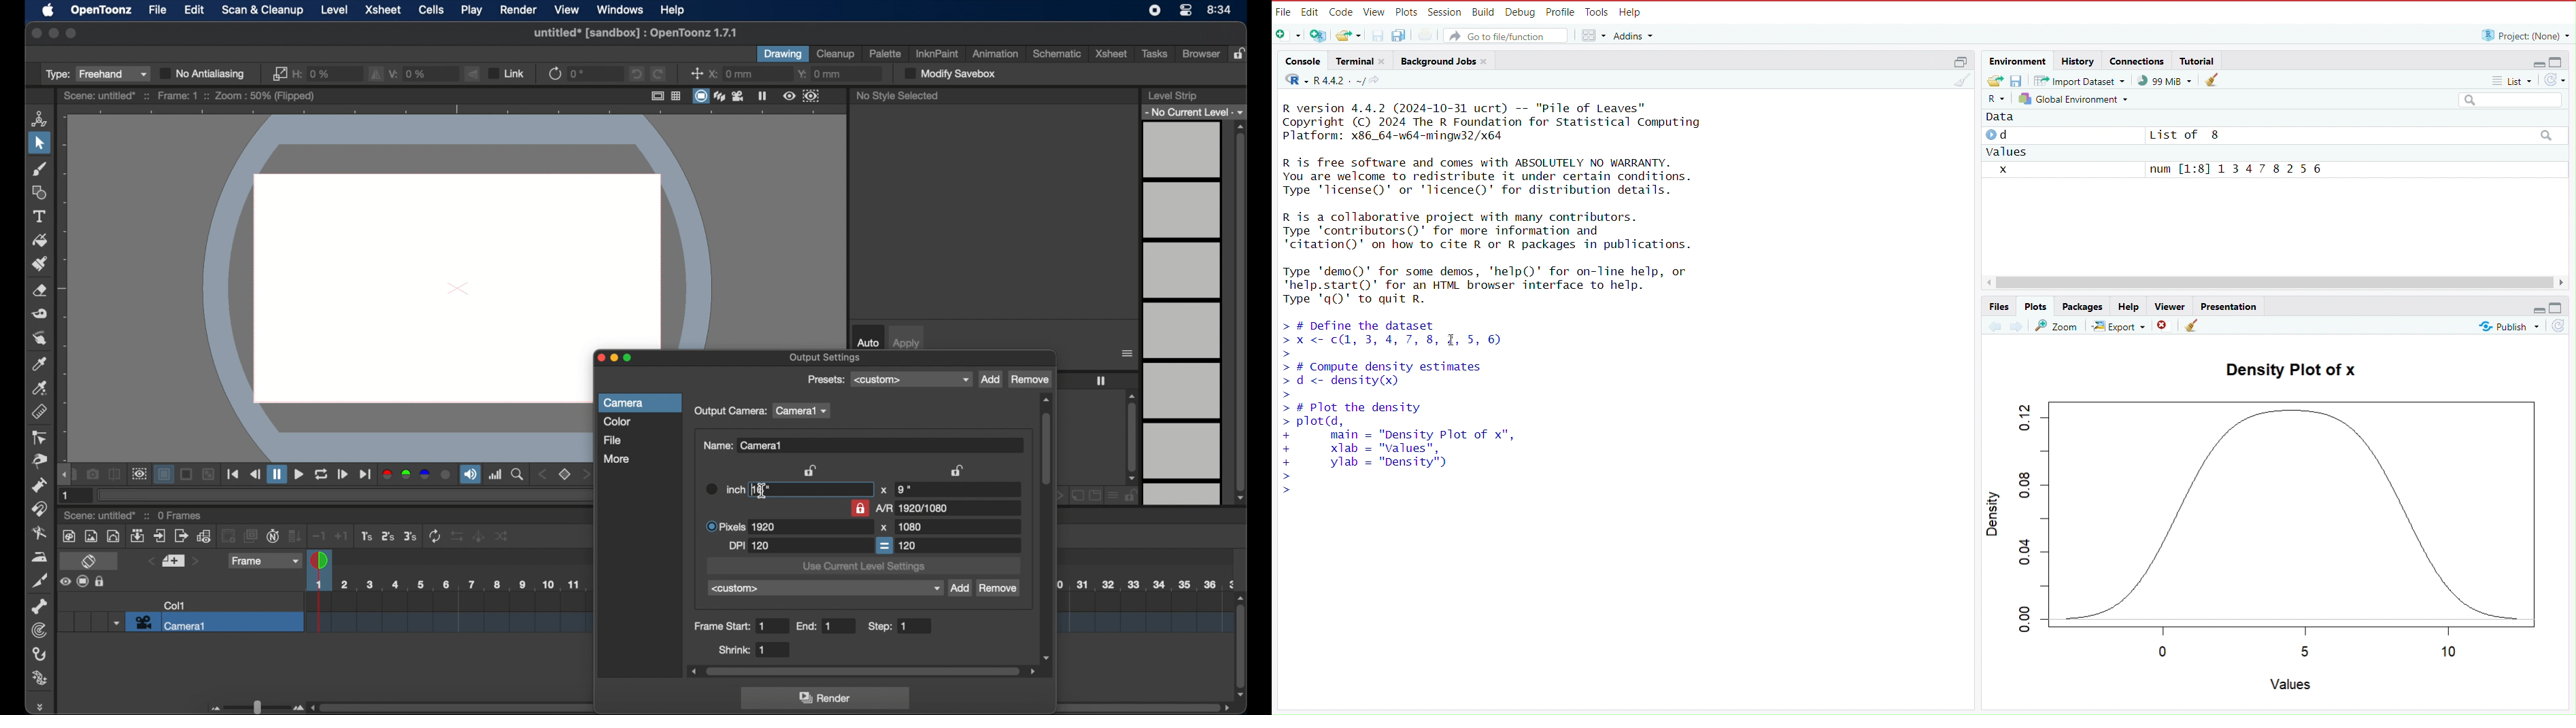 The image size is (2576, 728). I want to click on iron tool, so click(39, 557).